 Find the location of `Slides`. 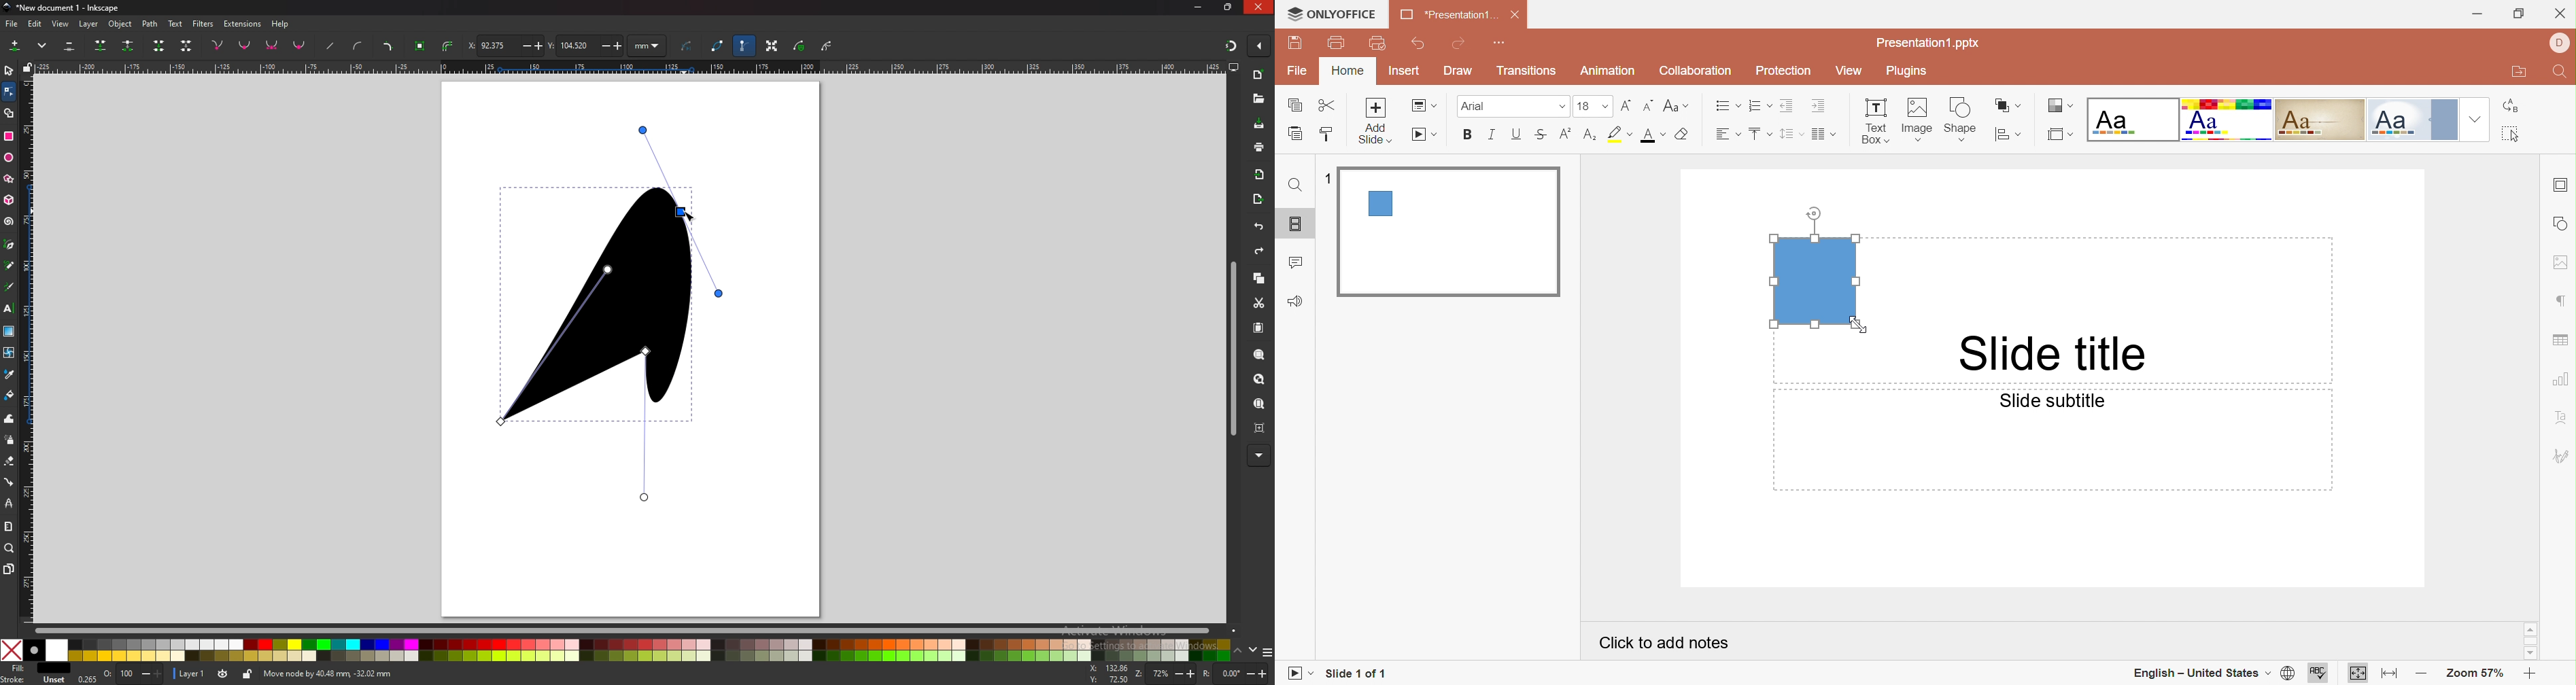

Slides is located at coordinates (1298, 225).